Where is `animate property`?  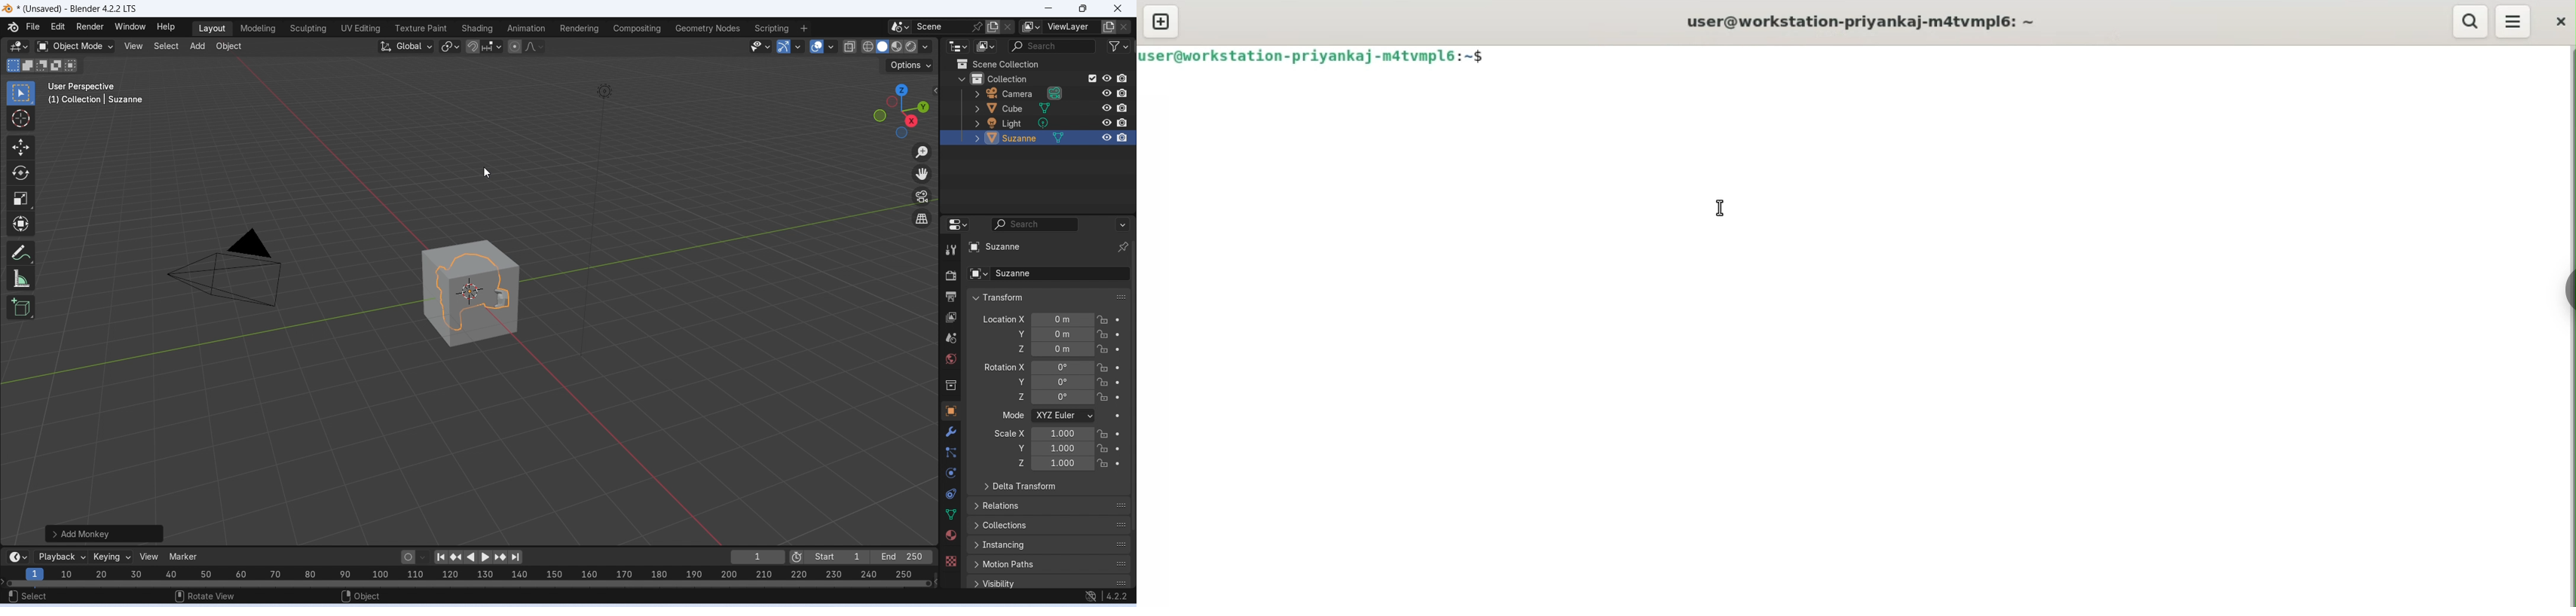 animate property is located at coordinates (1118, 464).